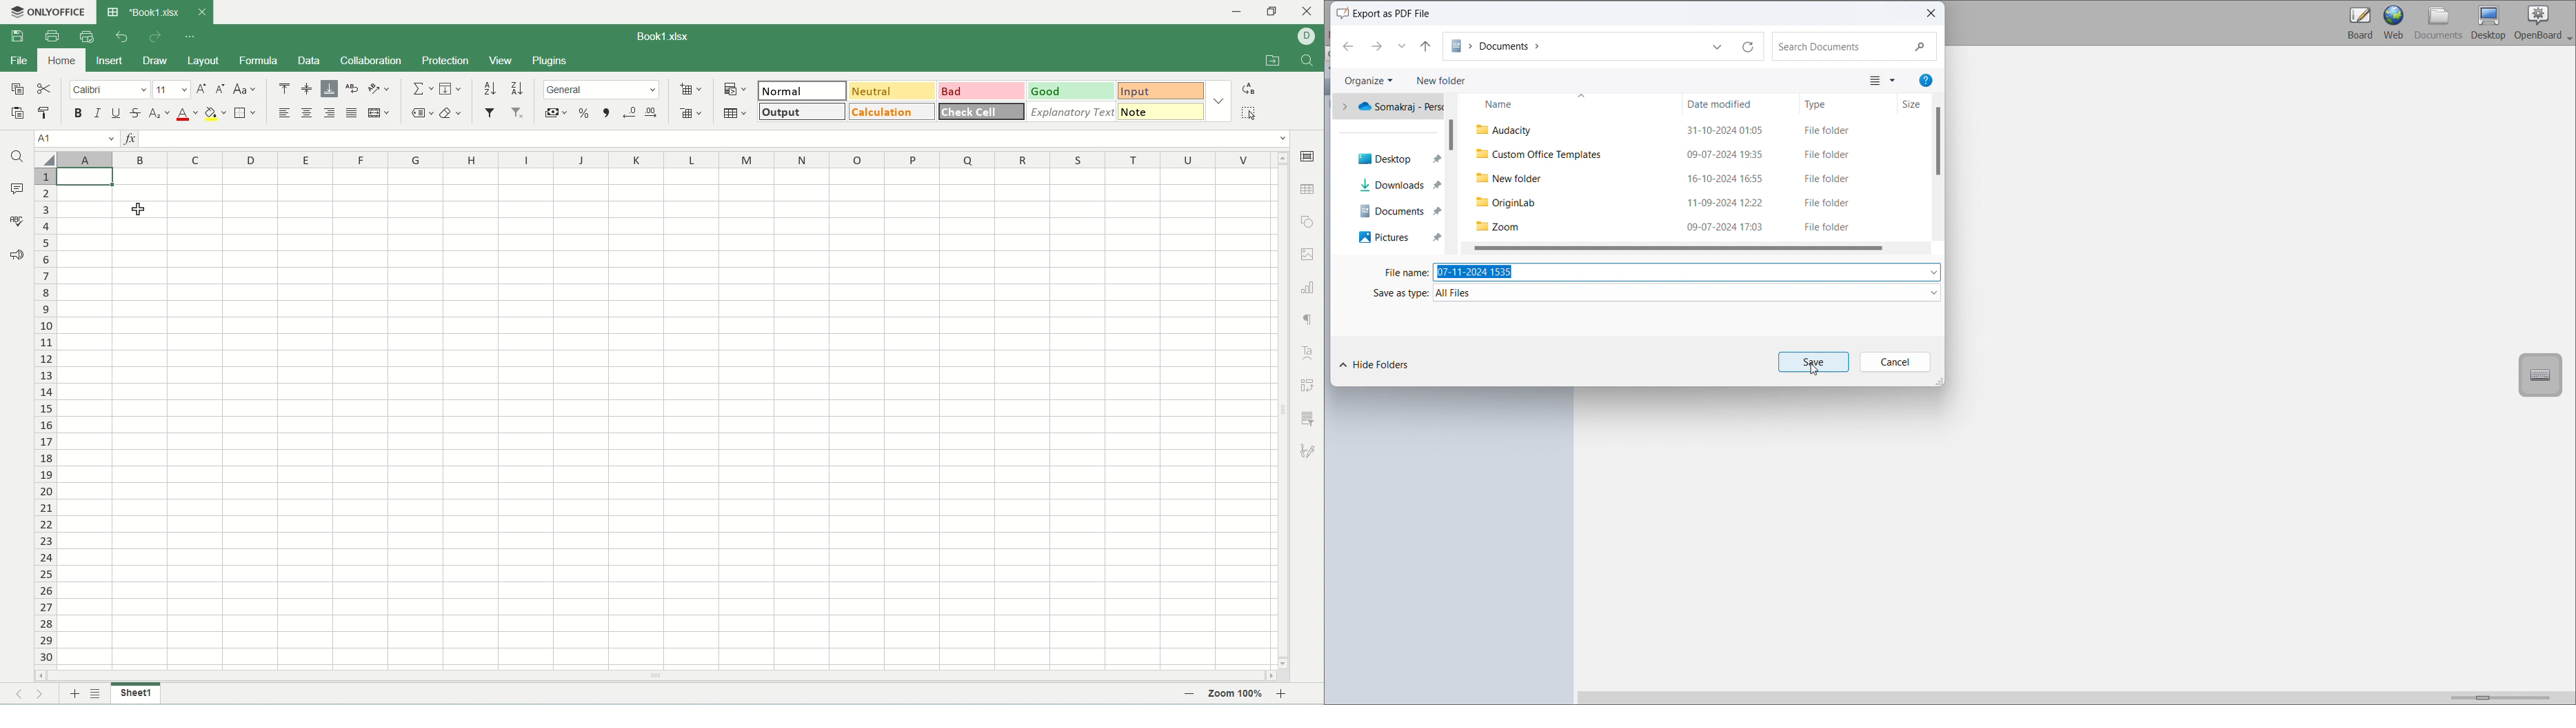 The height and width of the screenshot is (728, 2576). I want to click on remove filter, so click(519, 112).